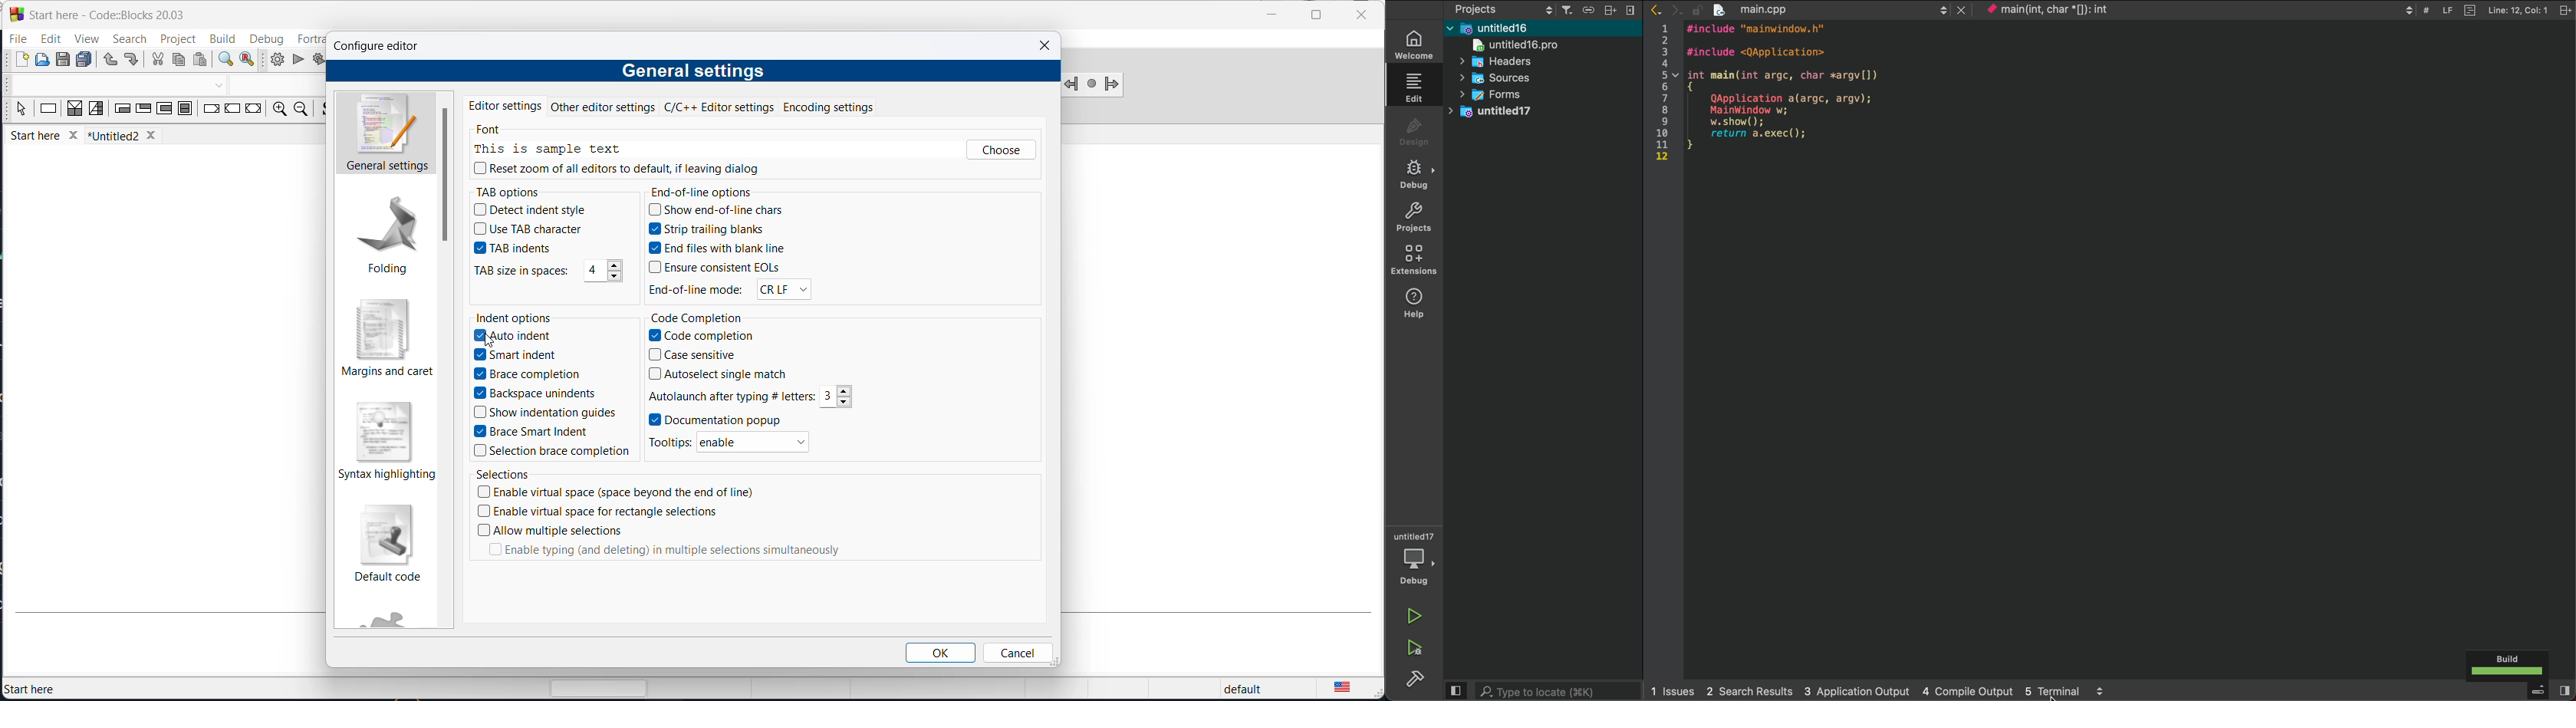 This screenshot has width=2576, height=728. I want to click on cursor, so click(487, 340).